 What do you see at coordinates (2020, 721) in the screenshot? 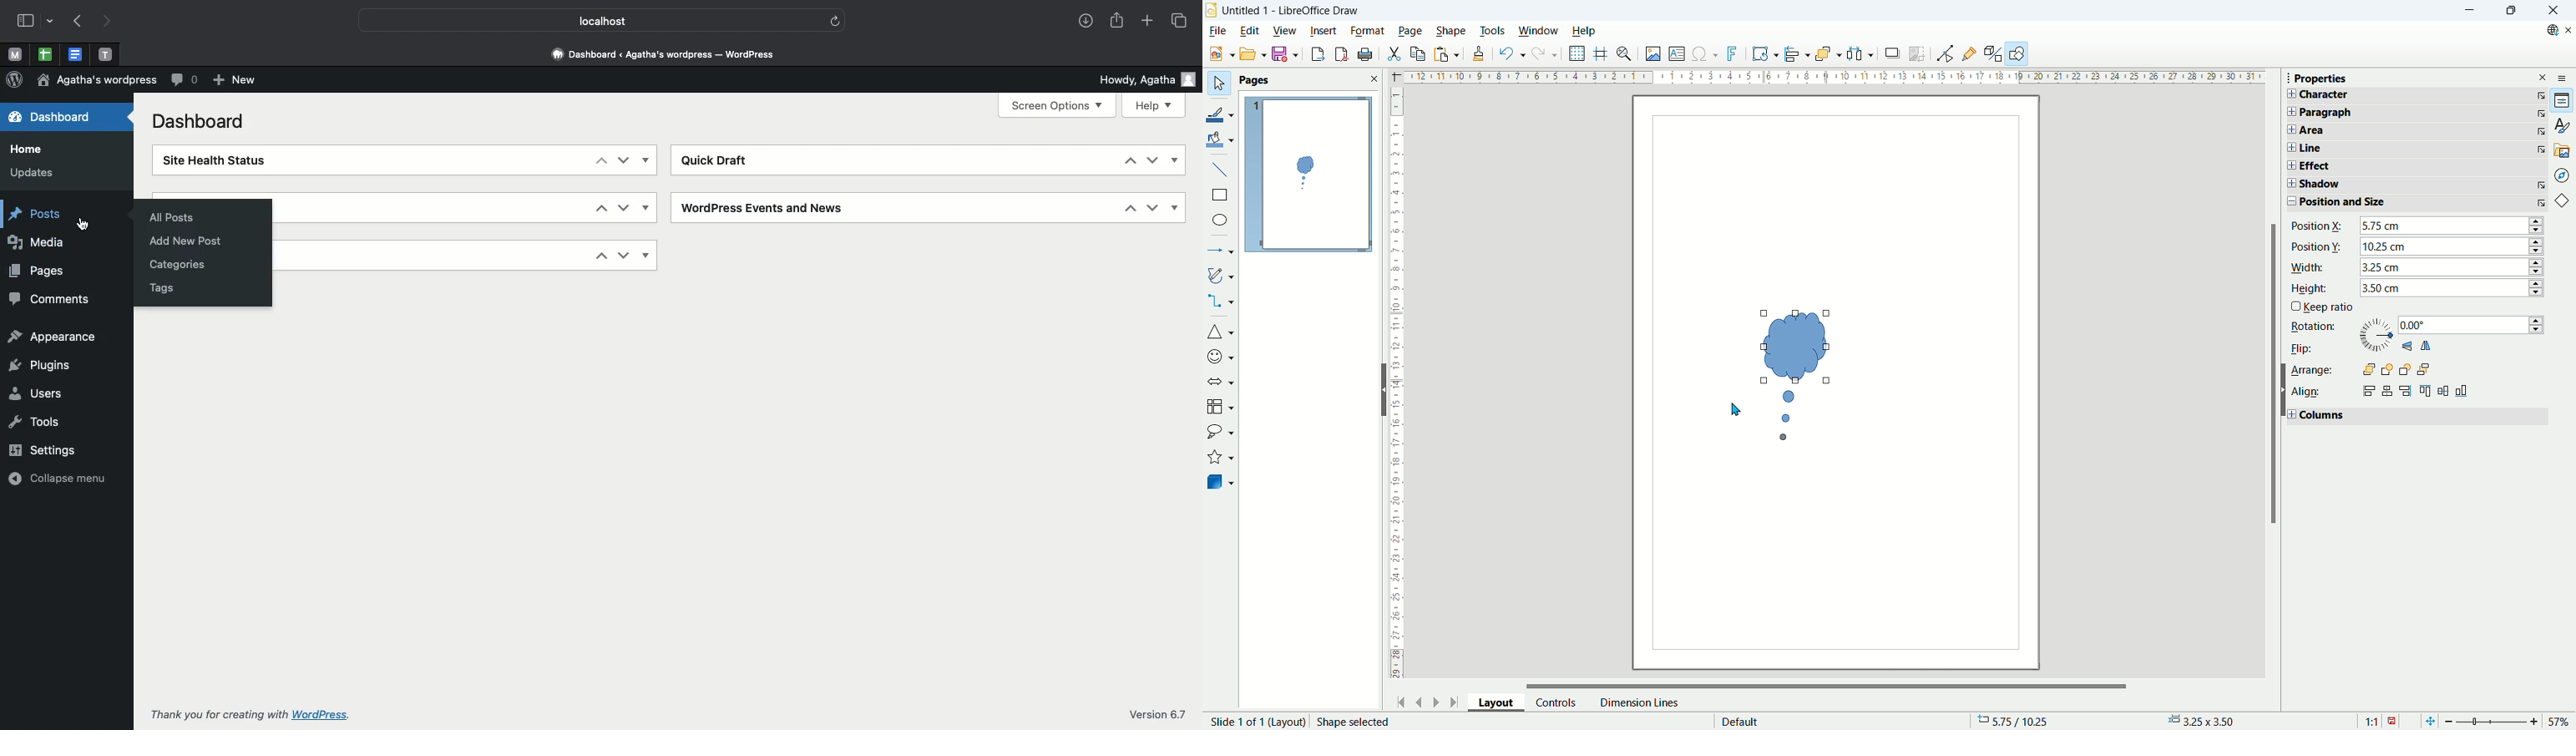
I see `coordinates` at bounding box center [2020, 721].